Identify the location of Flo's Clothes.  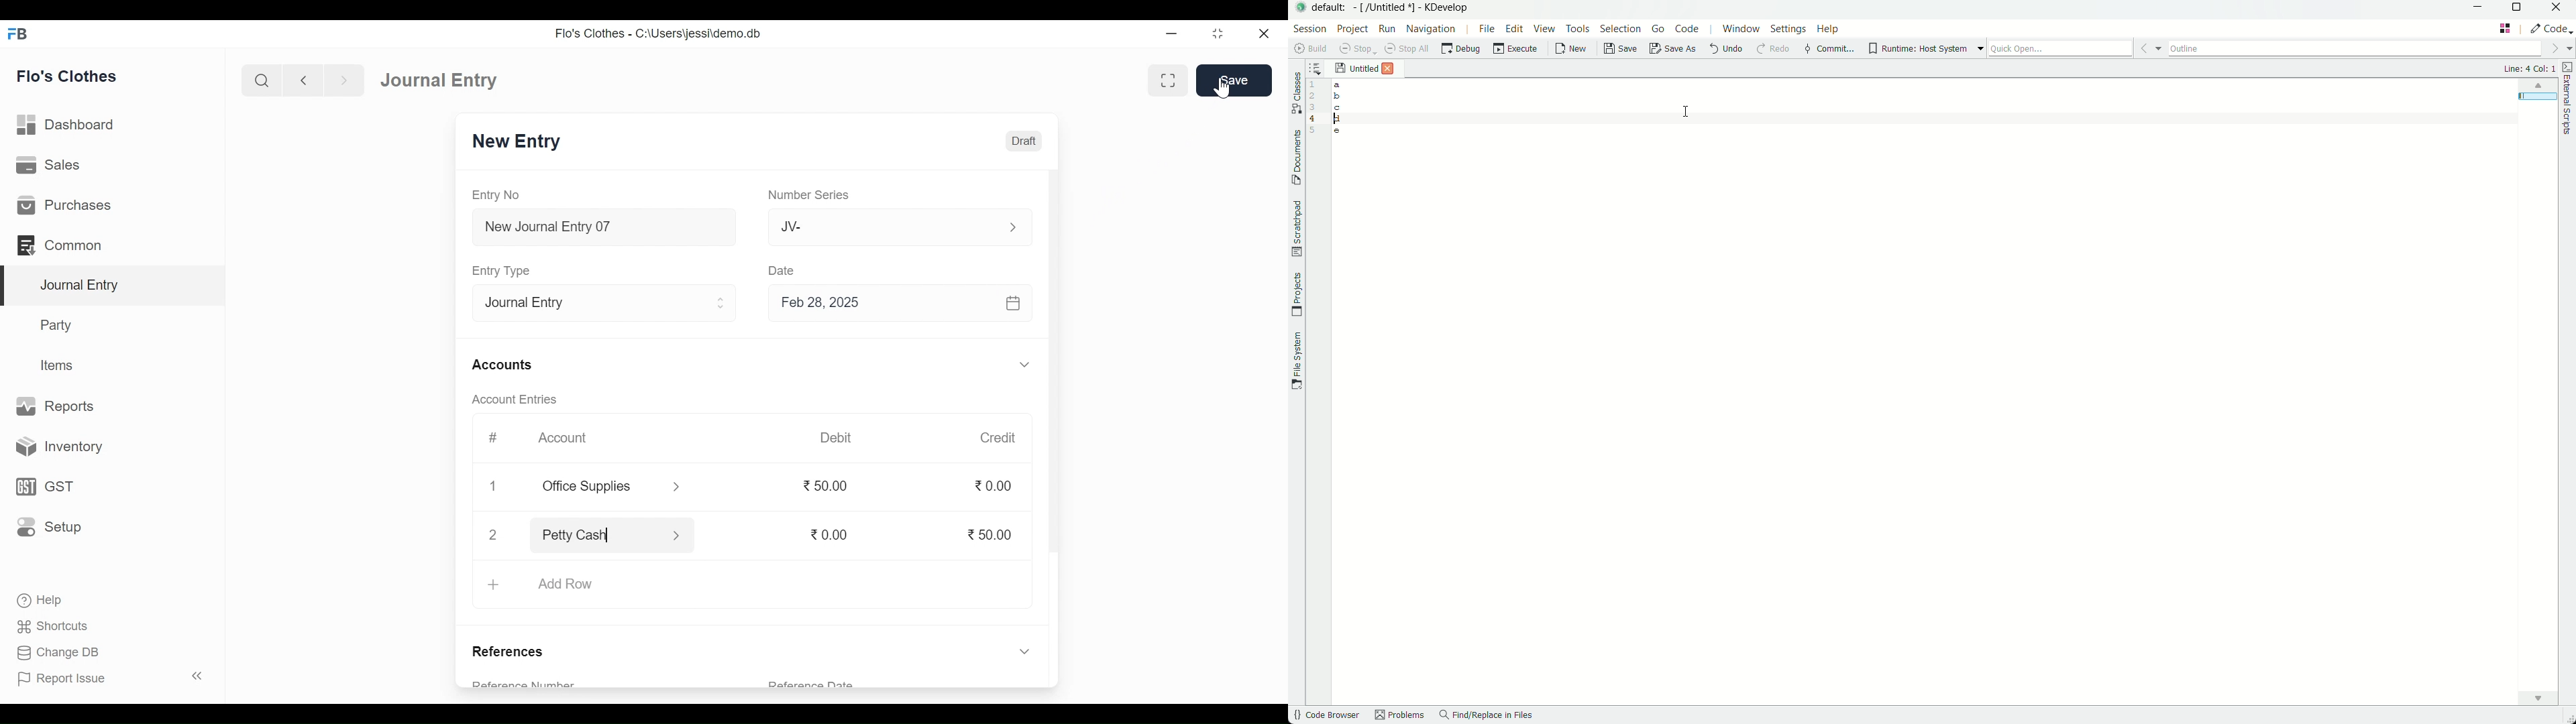
(67, 76).